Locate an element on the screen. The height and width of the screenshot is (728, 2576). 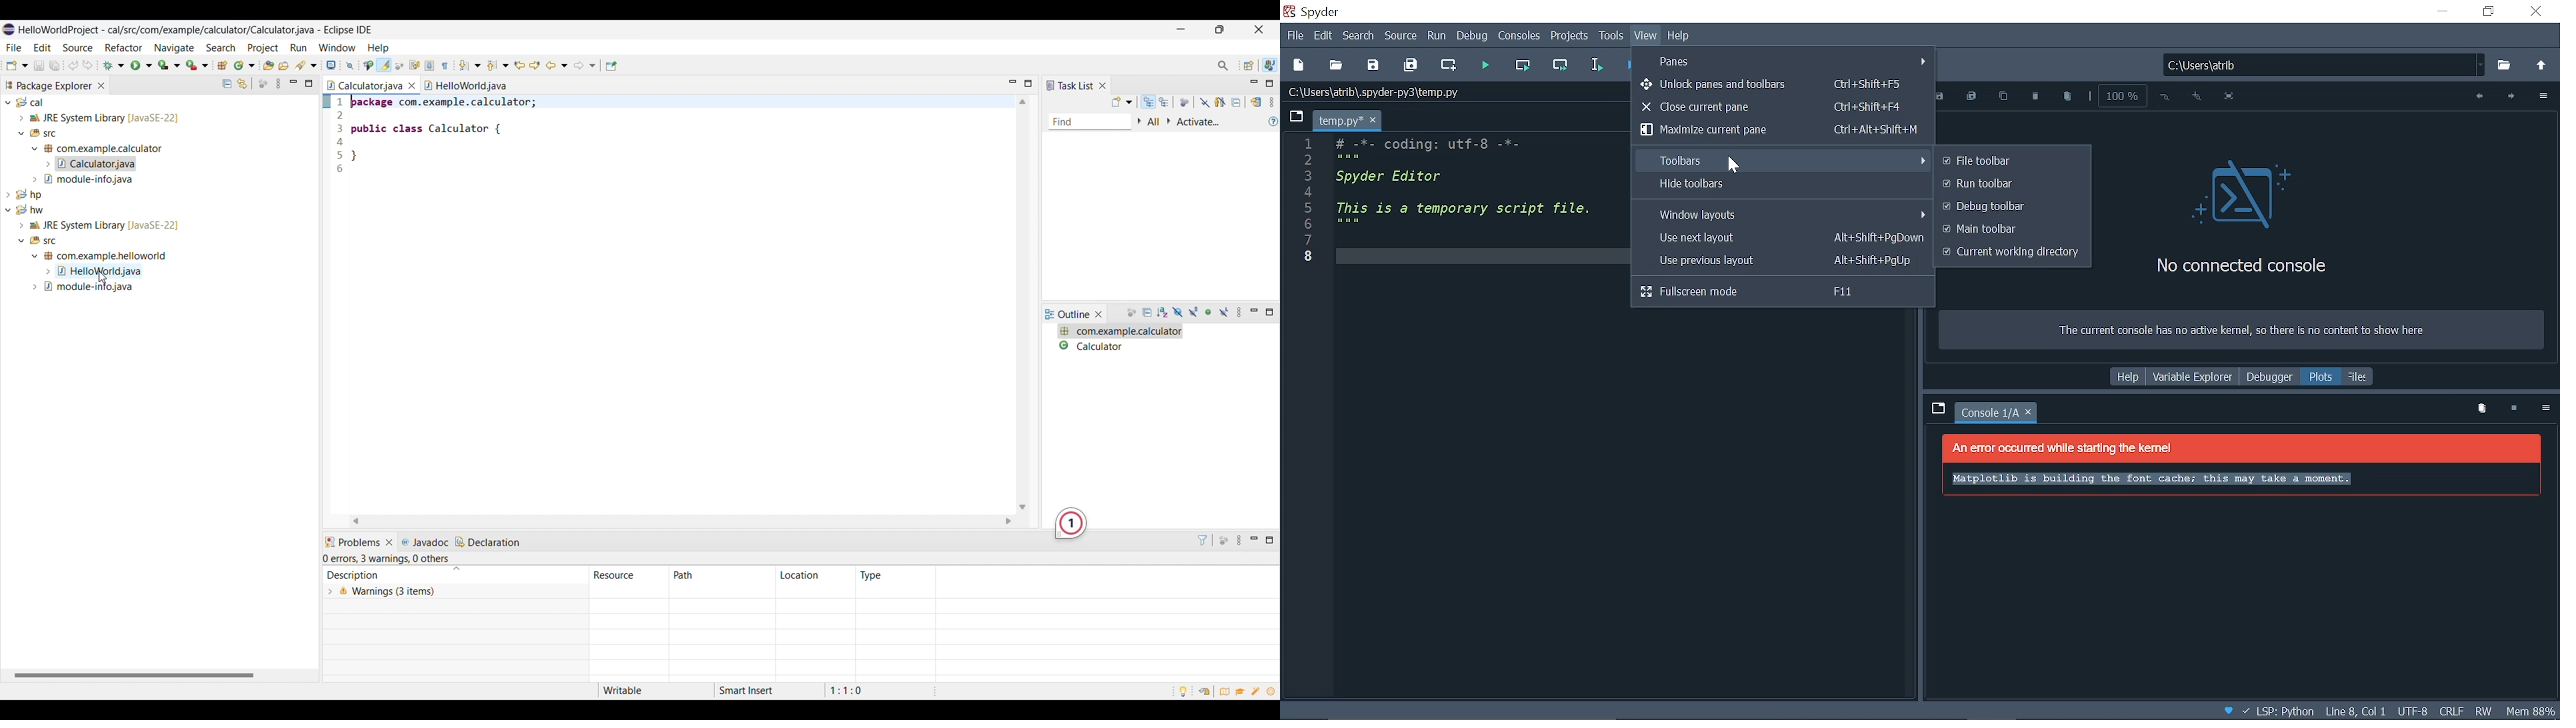
cursor is located at coordinates (1733, 167).